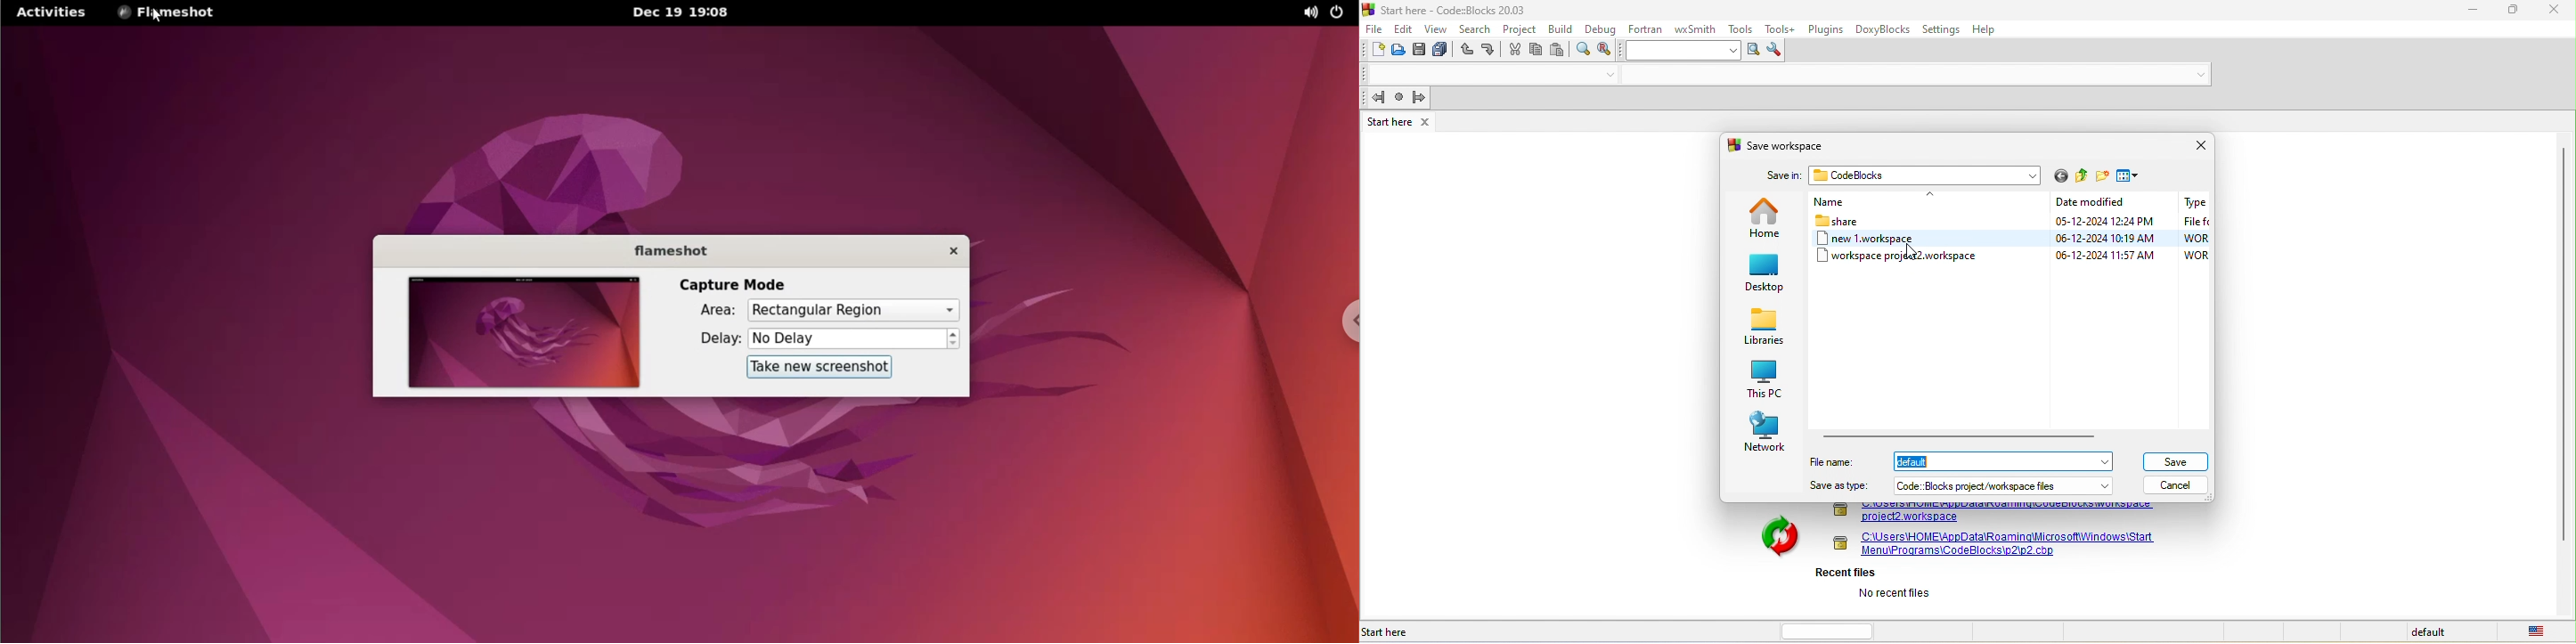  What do you see at coordinates (1400, 121) in the screenshot?
I see `start here` at bounding box center [1400, 121].